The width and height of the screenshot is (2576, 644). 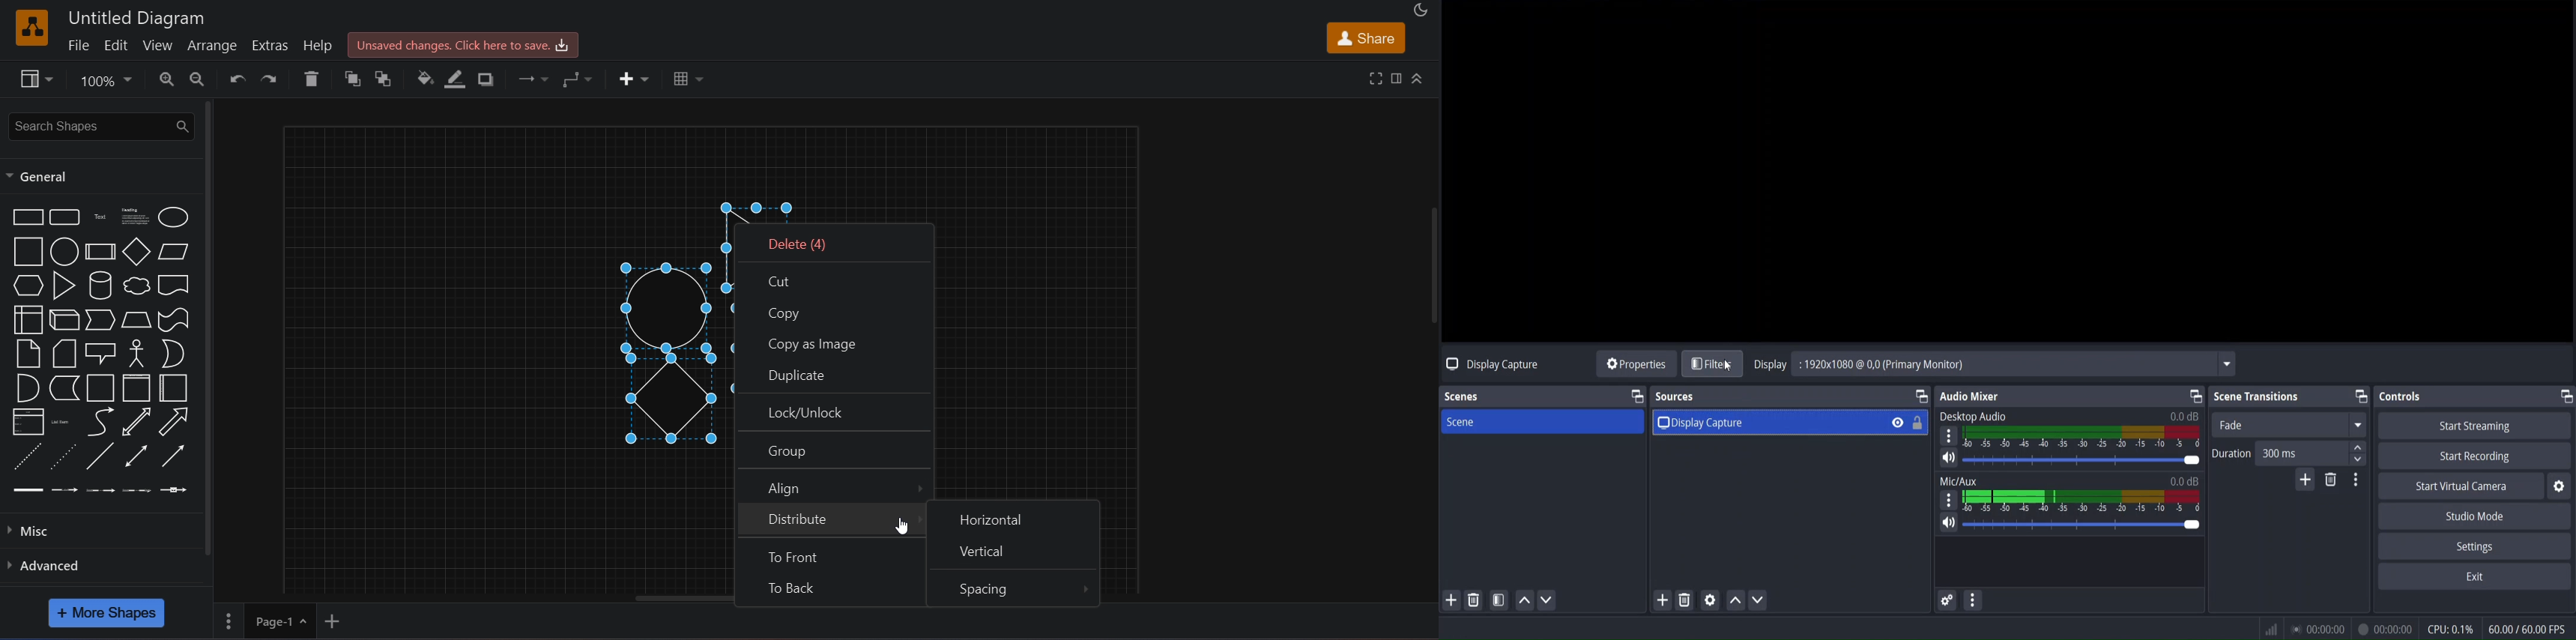 I want to click on transition properties, so click(x=2357, y=479).